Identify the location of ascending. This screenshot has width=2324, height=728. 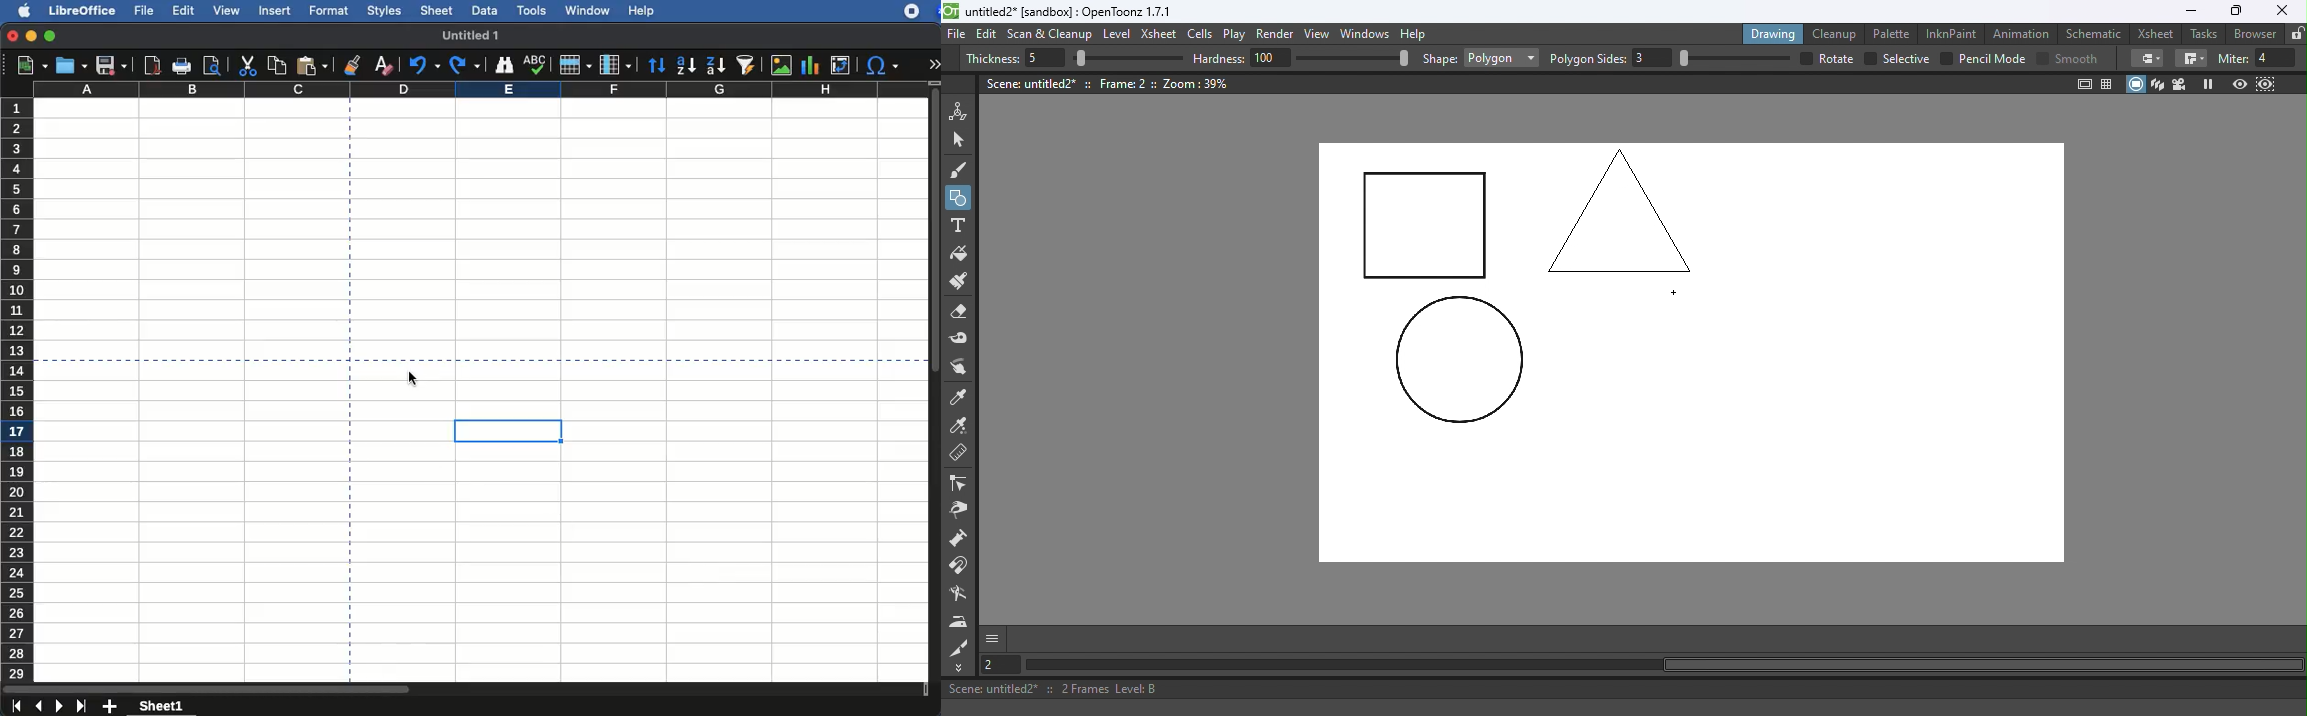
(686, 63).